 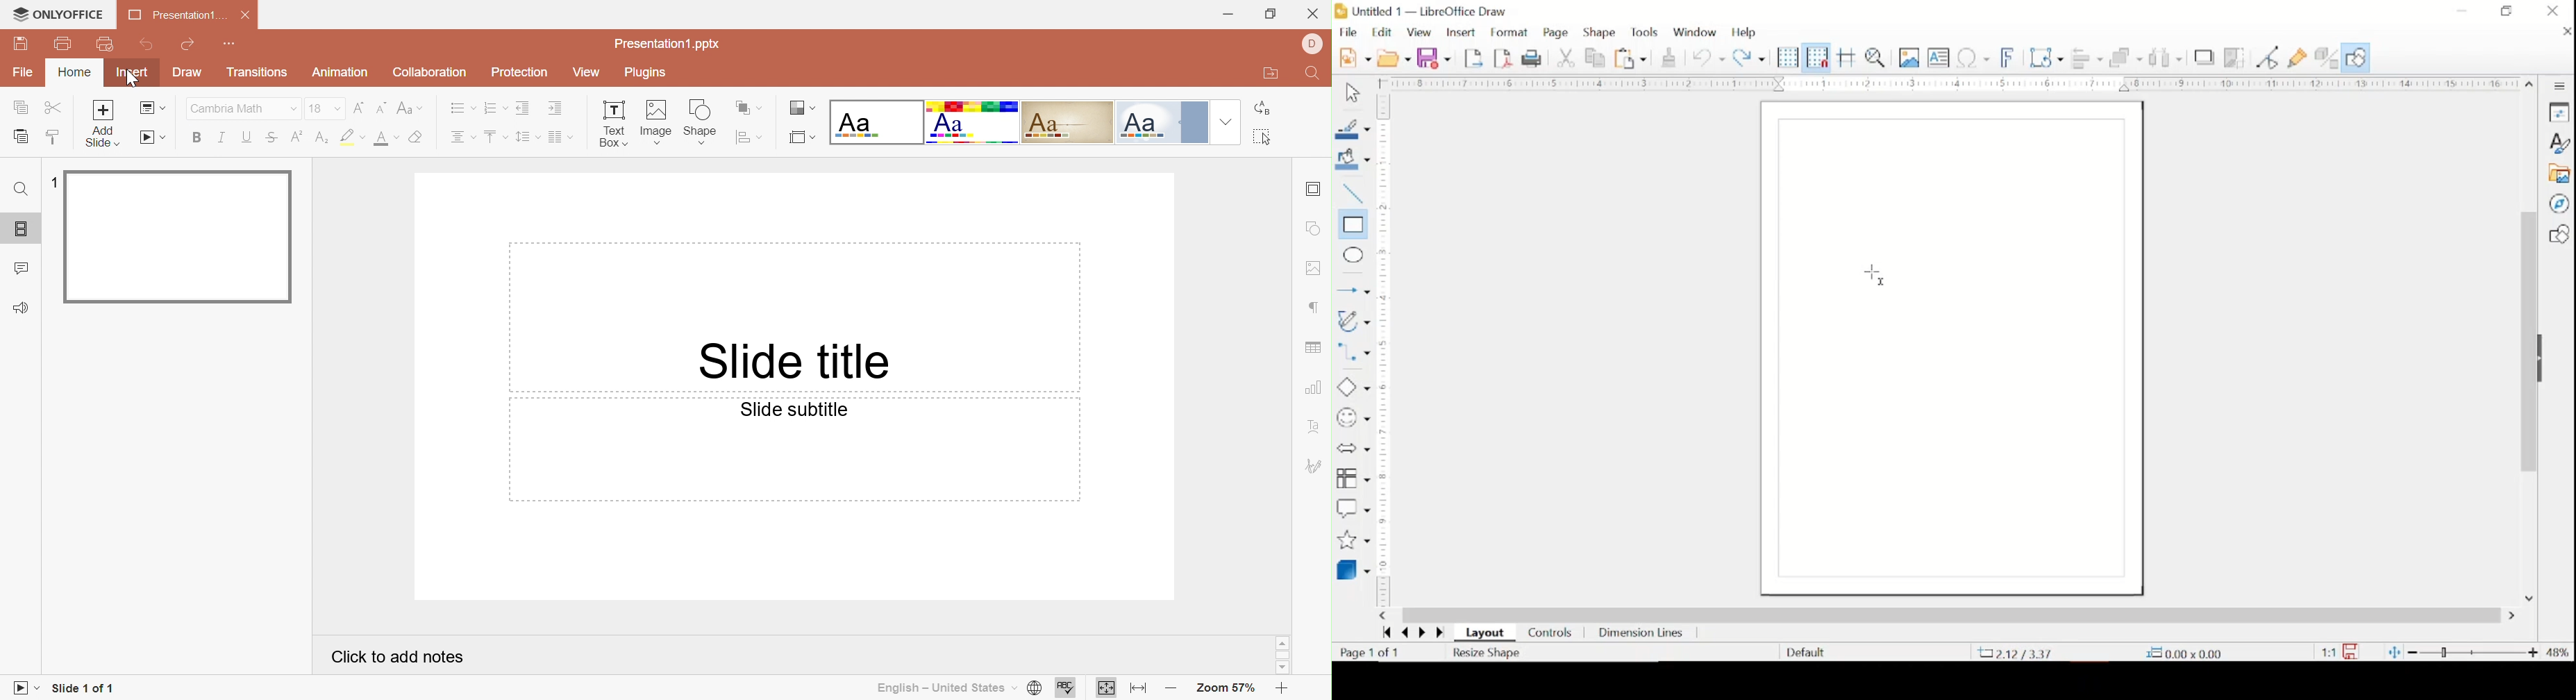 What do you see at coordinates (2048, 58) in the screenshot?
I see `transformations` at bounding box center [2048, 58].